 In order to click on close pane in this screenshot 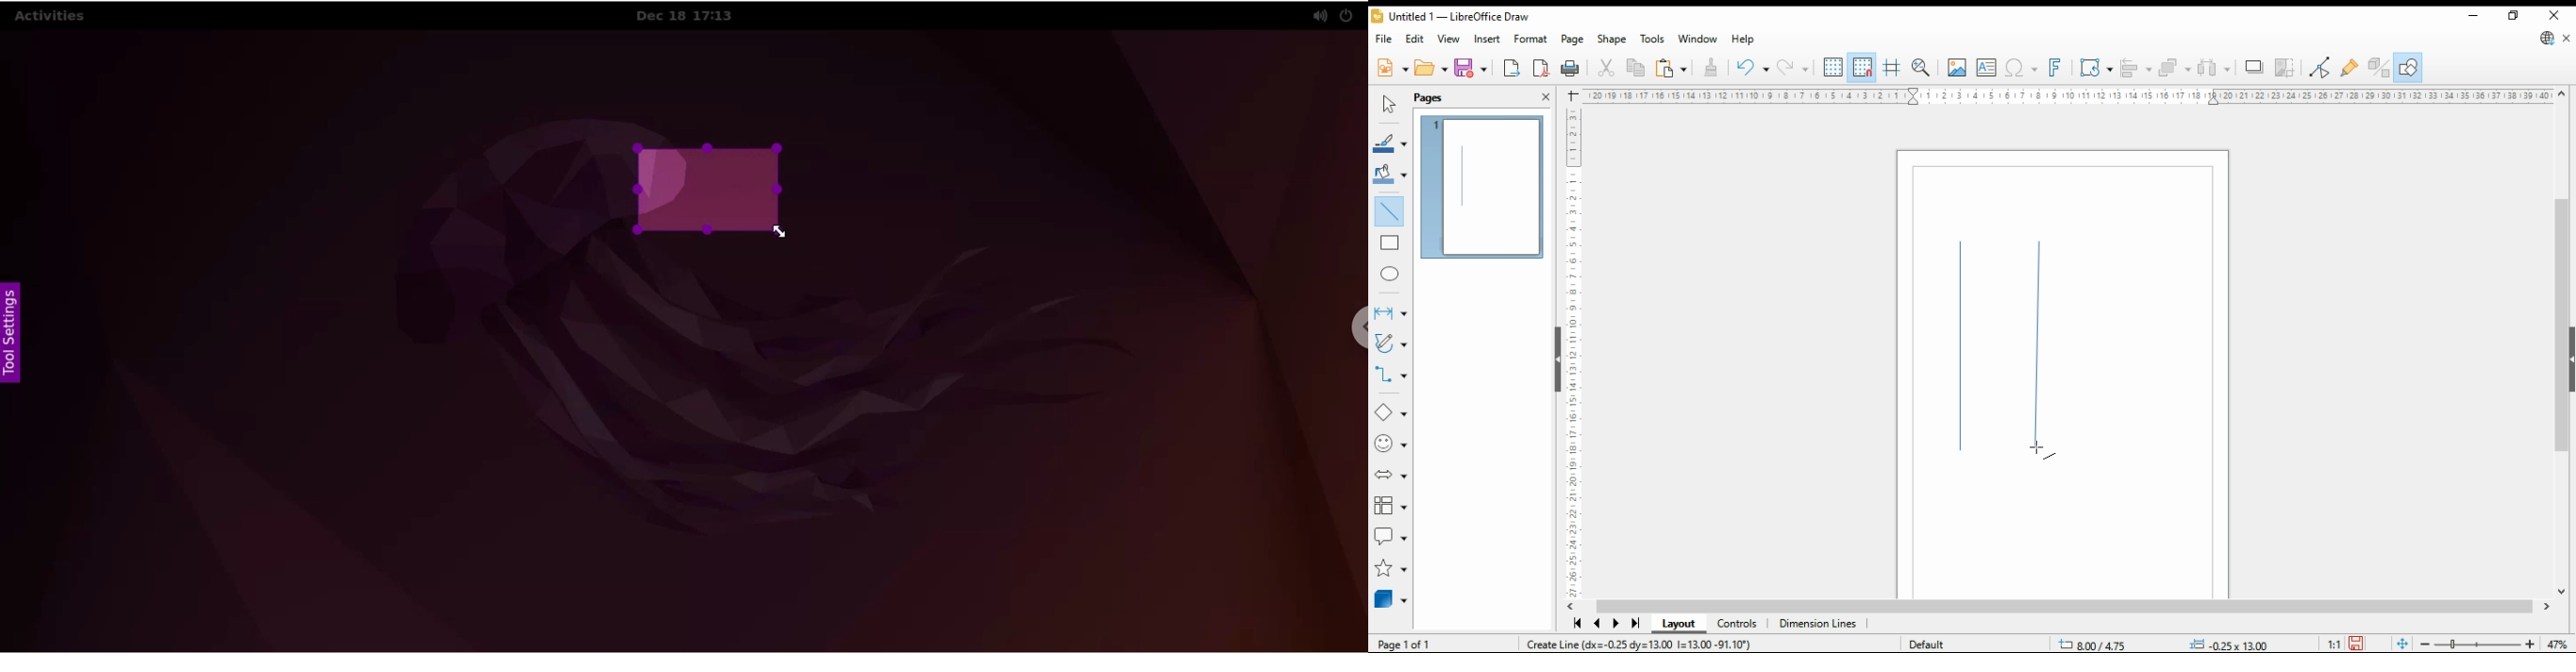, I will do `click(1545, 95)`.